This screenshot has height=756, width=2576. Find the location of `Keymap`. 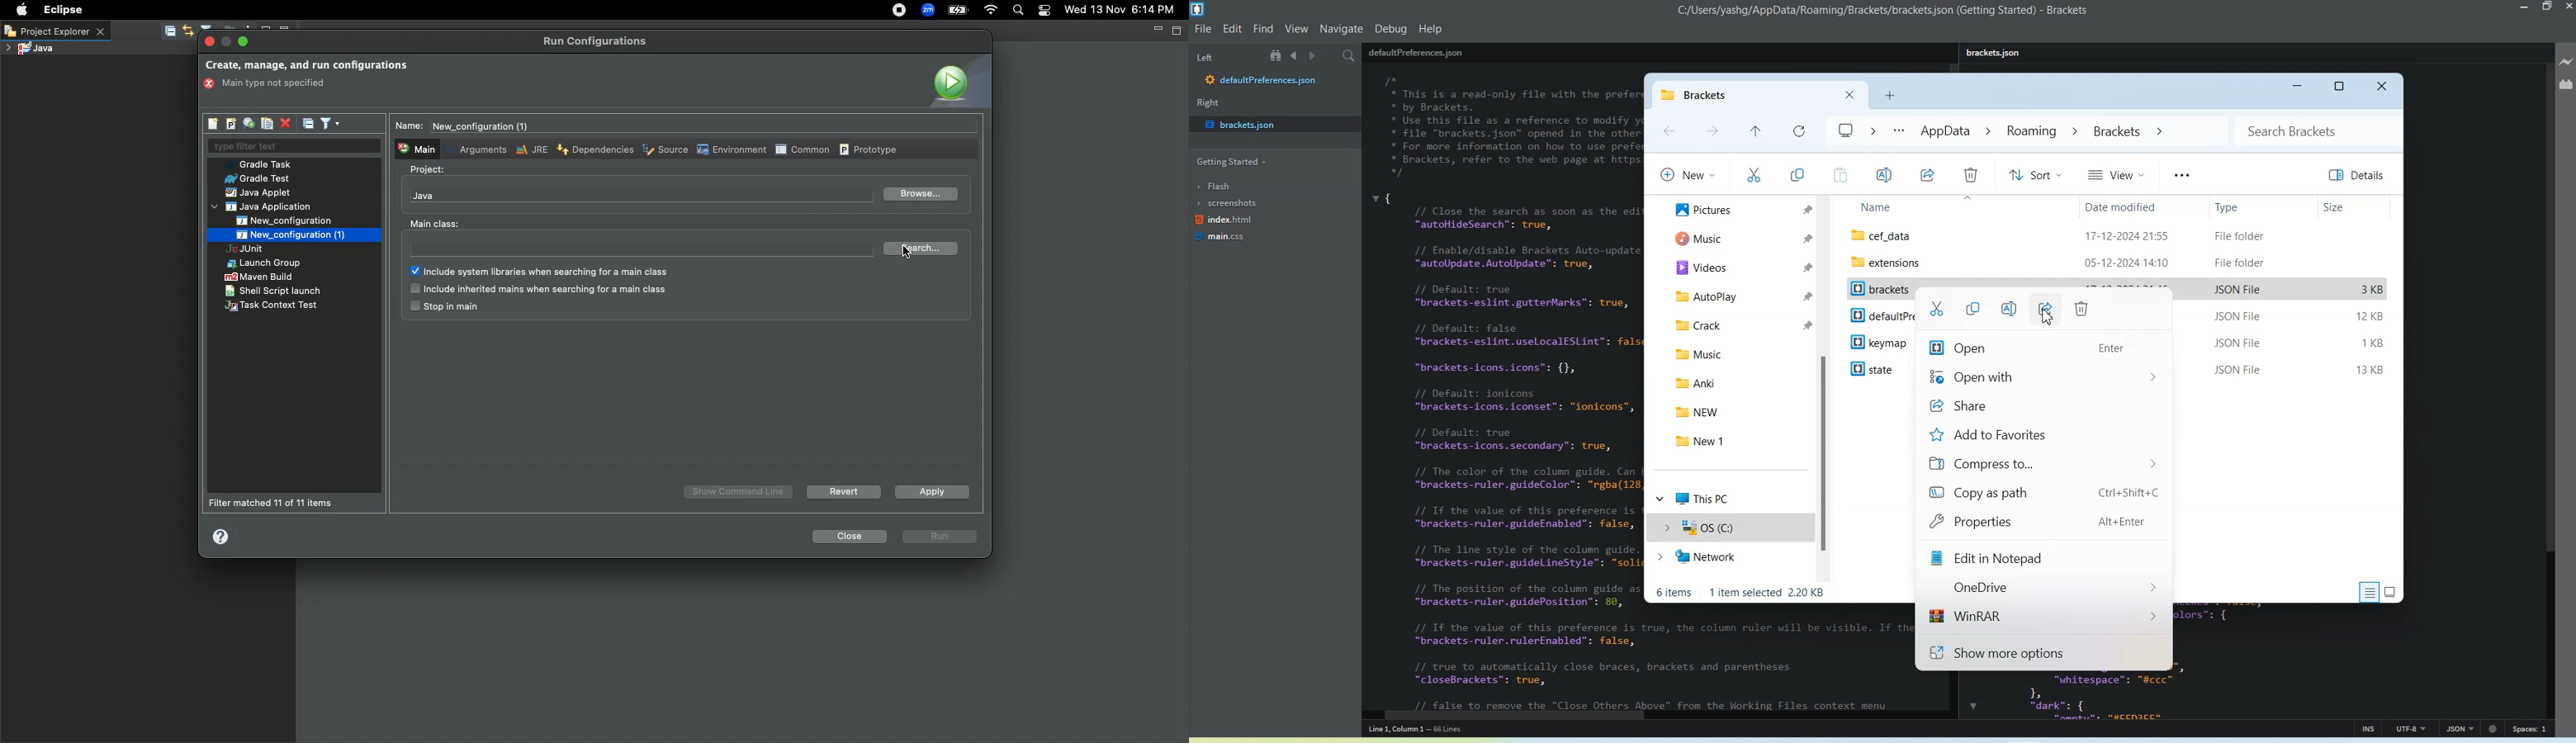

Keymap is located at coordinates (1879, 343).